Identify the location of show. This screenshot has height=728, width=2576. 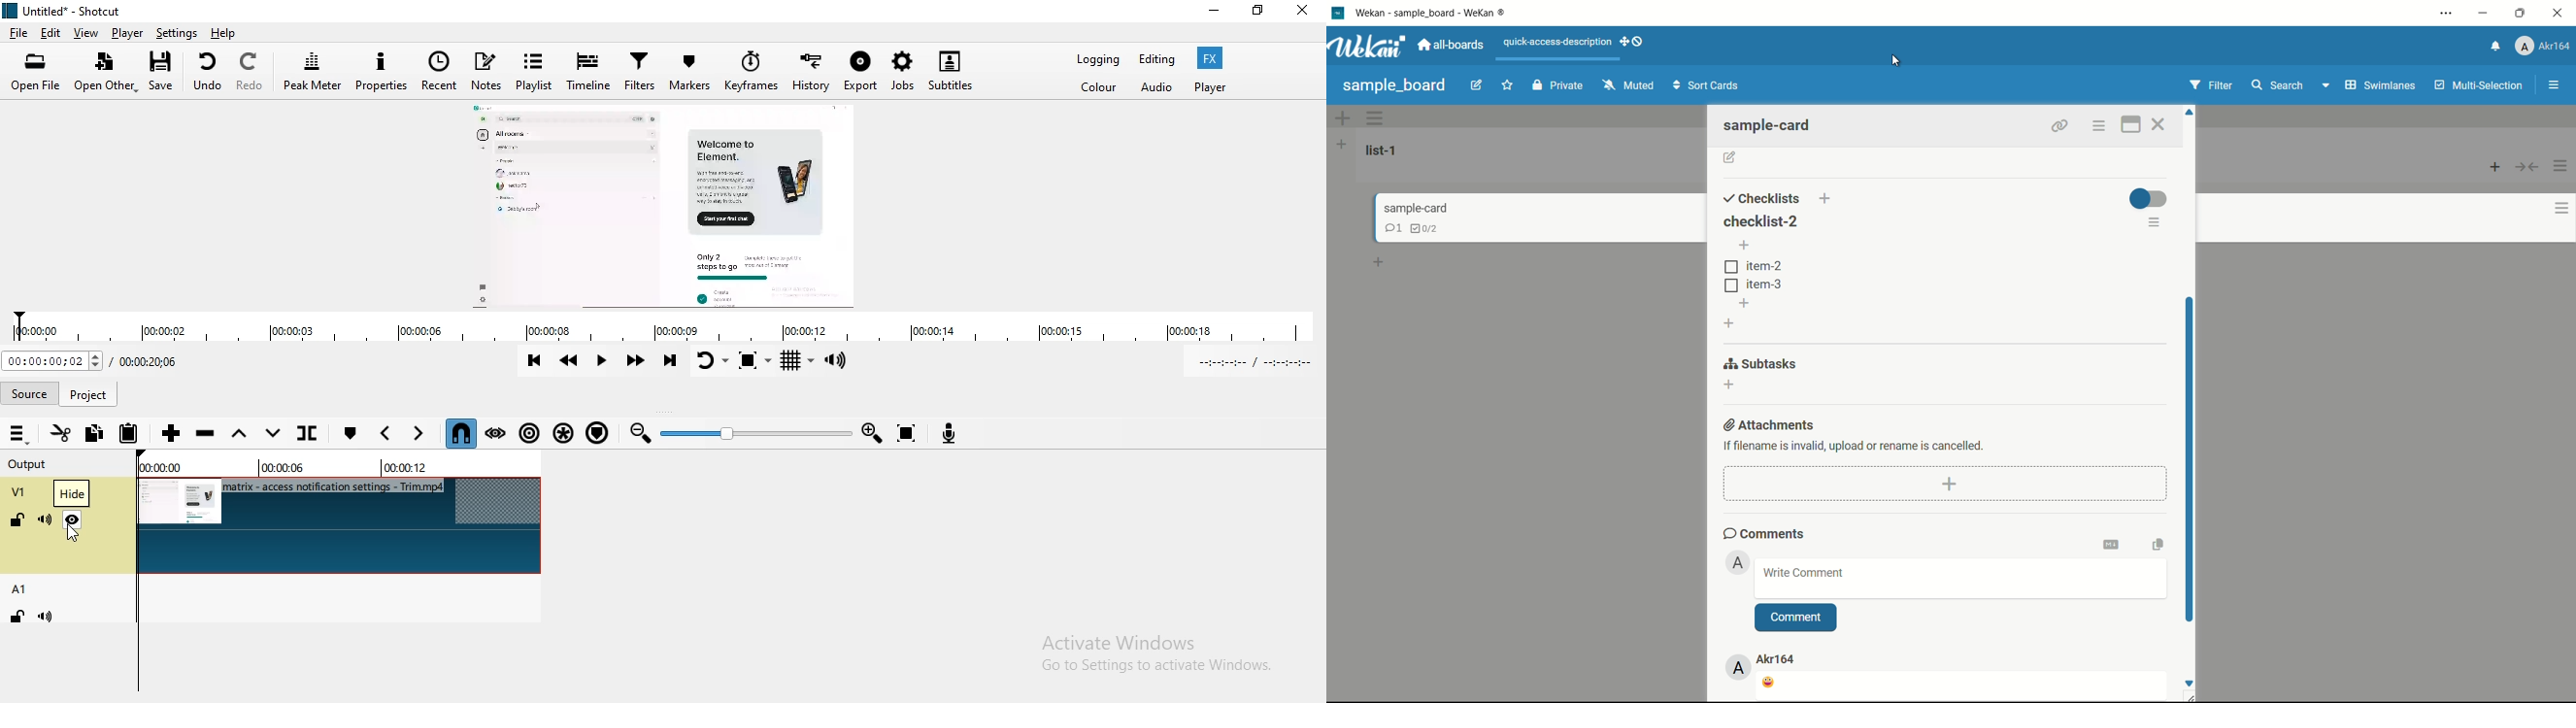
(73, 523).